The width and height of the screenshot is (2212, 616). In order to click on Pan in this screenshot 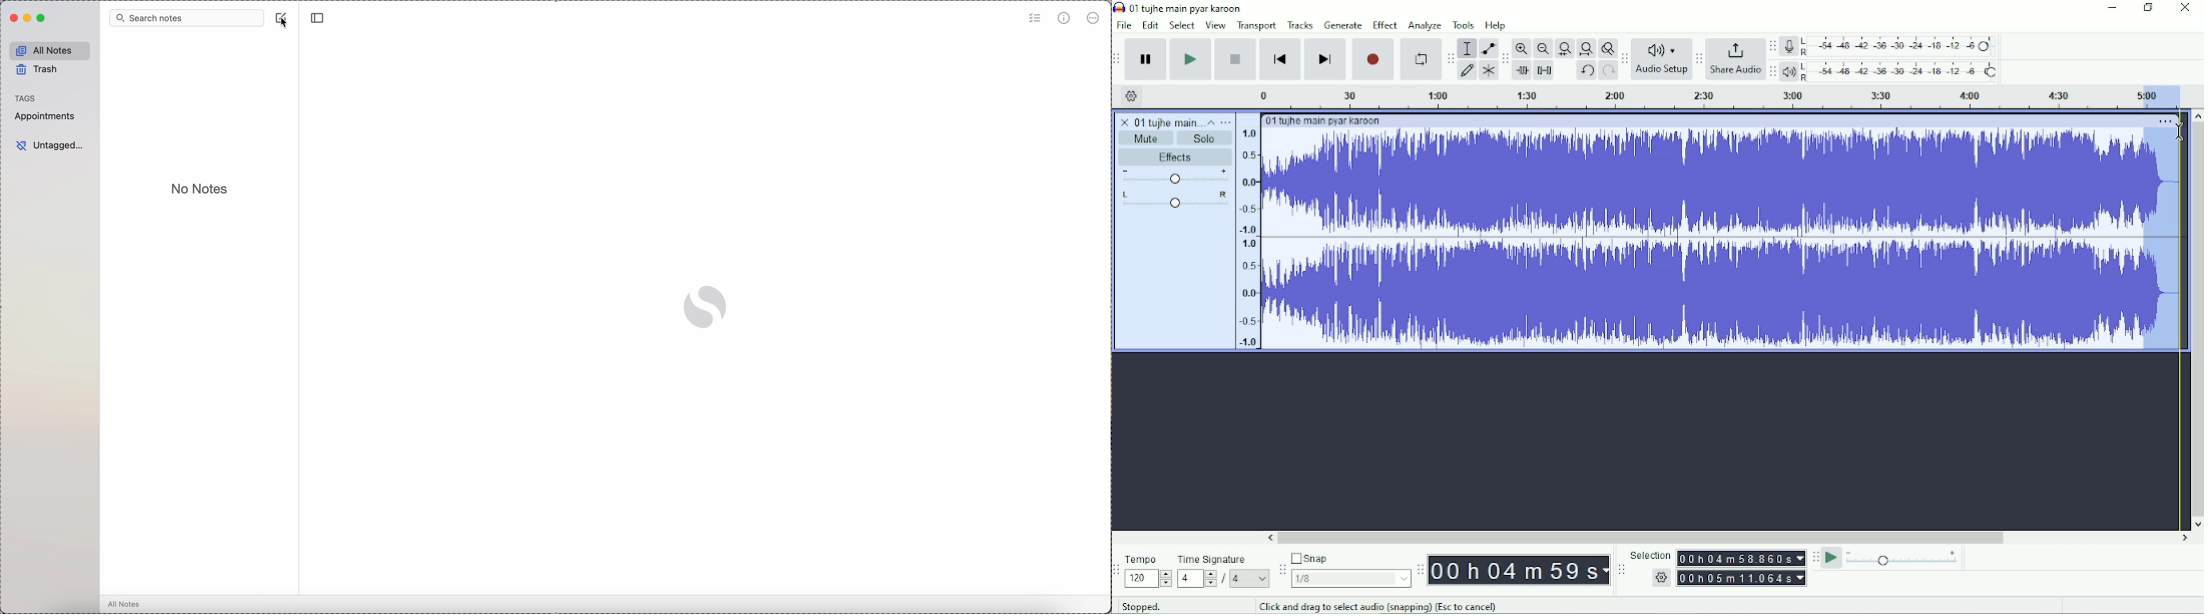, I will do `click(1172, 200)`.